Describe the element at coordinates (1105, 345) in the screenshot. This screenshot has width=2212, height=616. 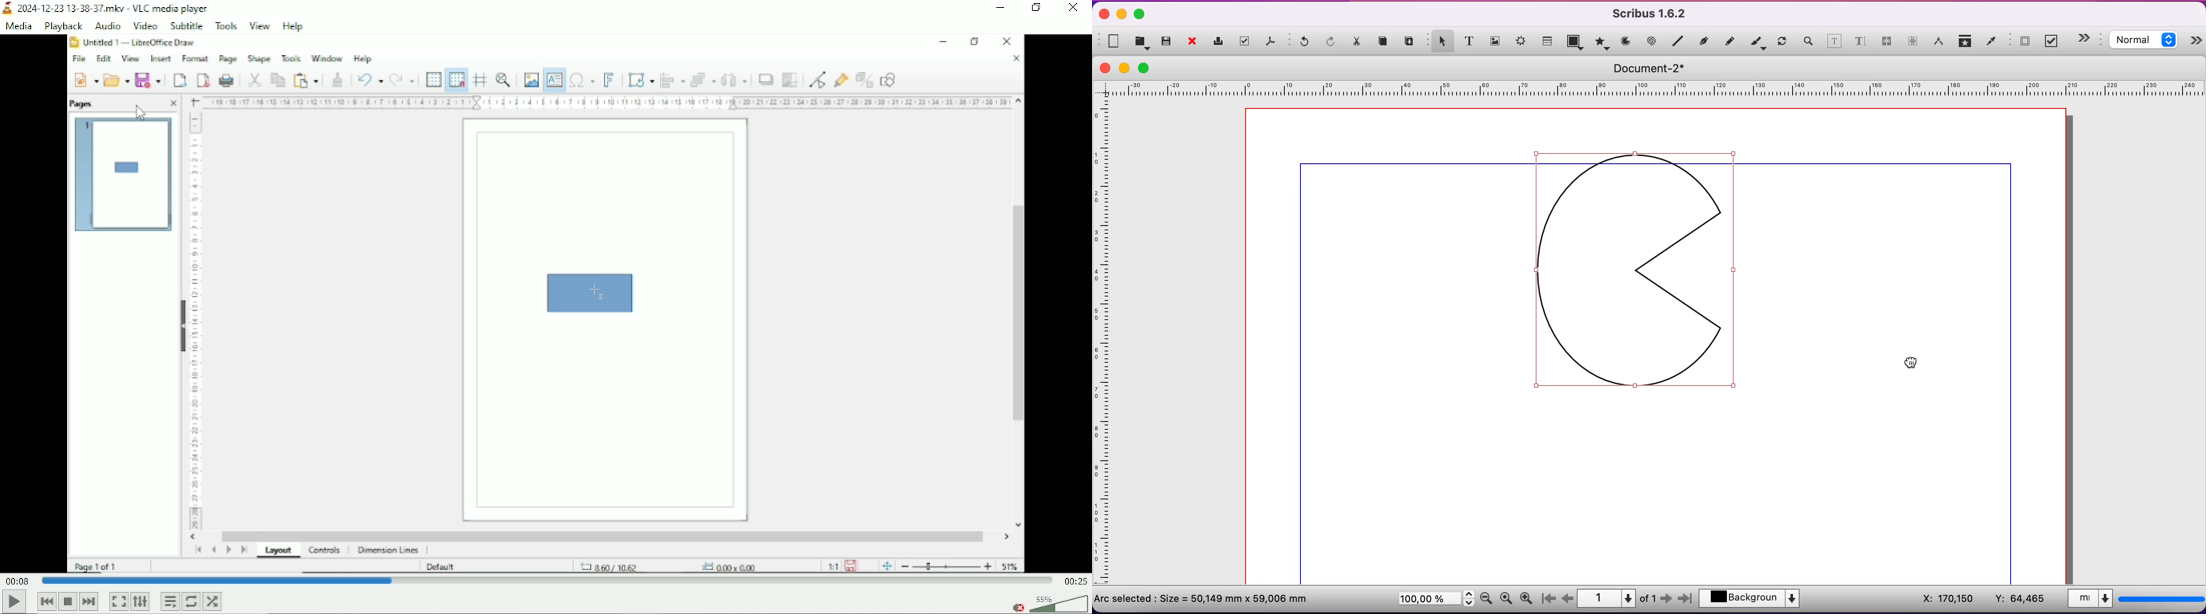
I see `vertical measures` at that location.